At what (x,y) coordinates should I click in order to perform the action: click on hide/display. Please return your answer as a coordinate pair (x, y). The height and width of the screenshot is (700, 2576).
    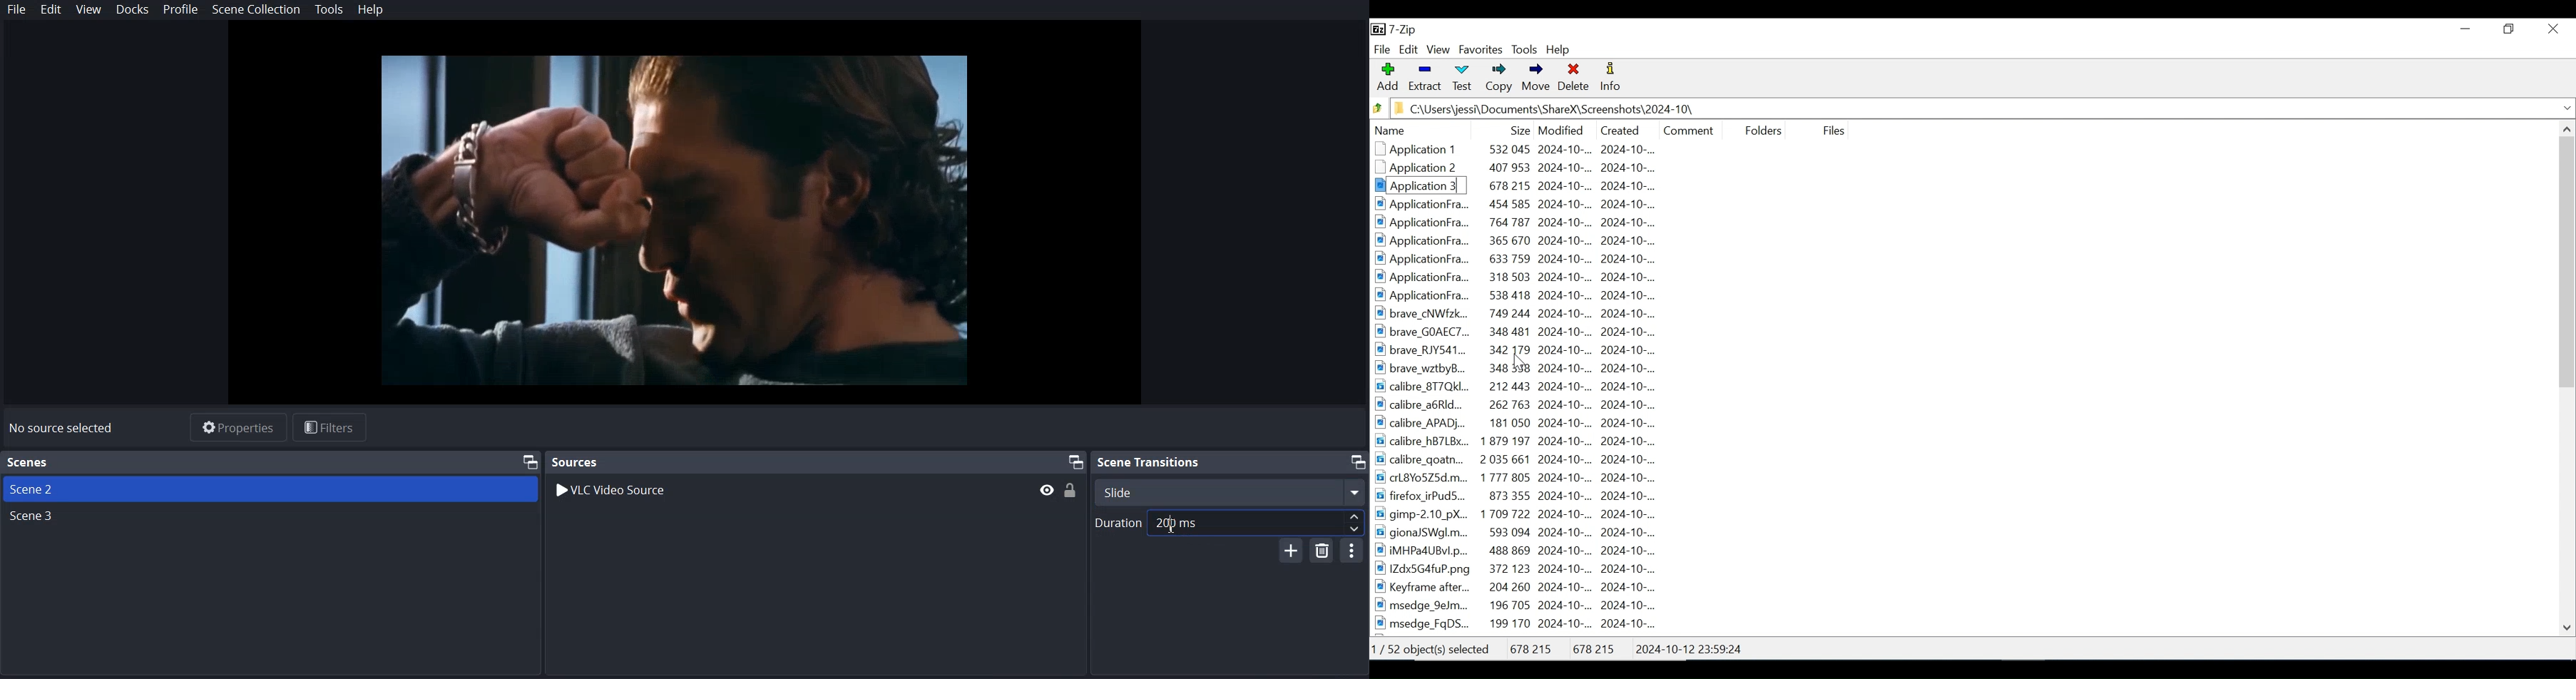
    Looking at the image, I should click on (1047, 490).